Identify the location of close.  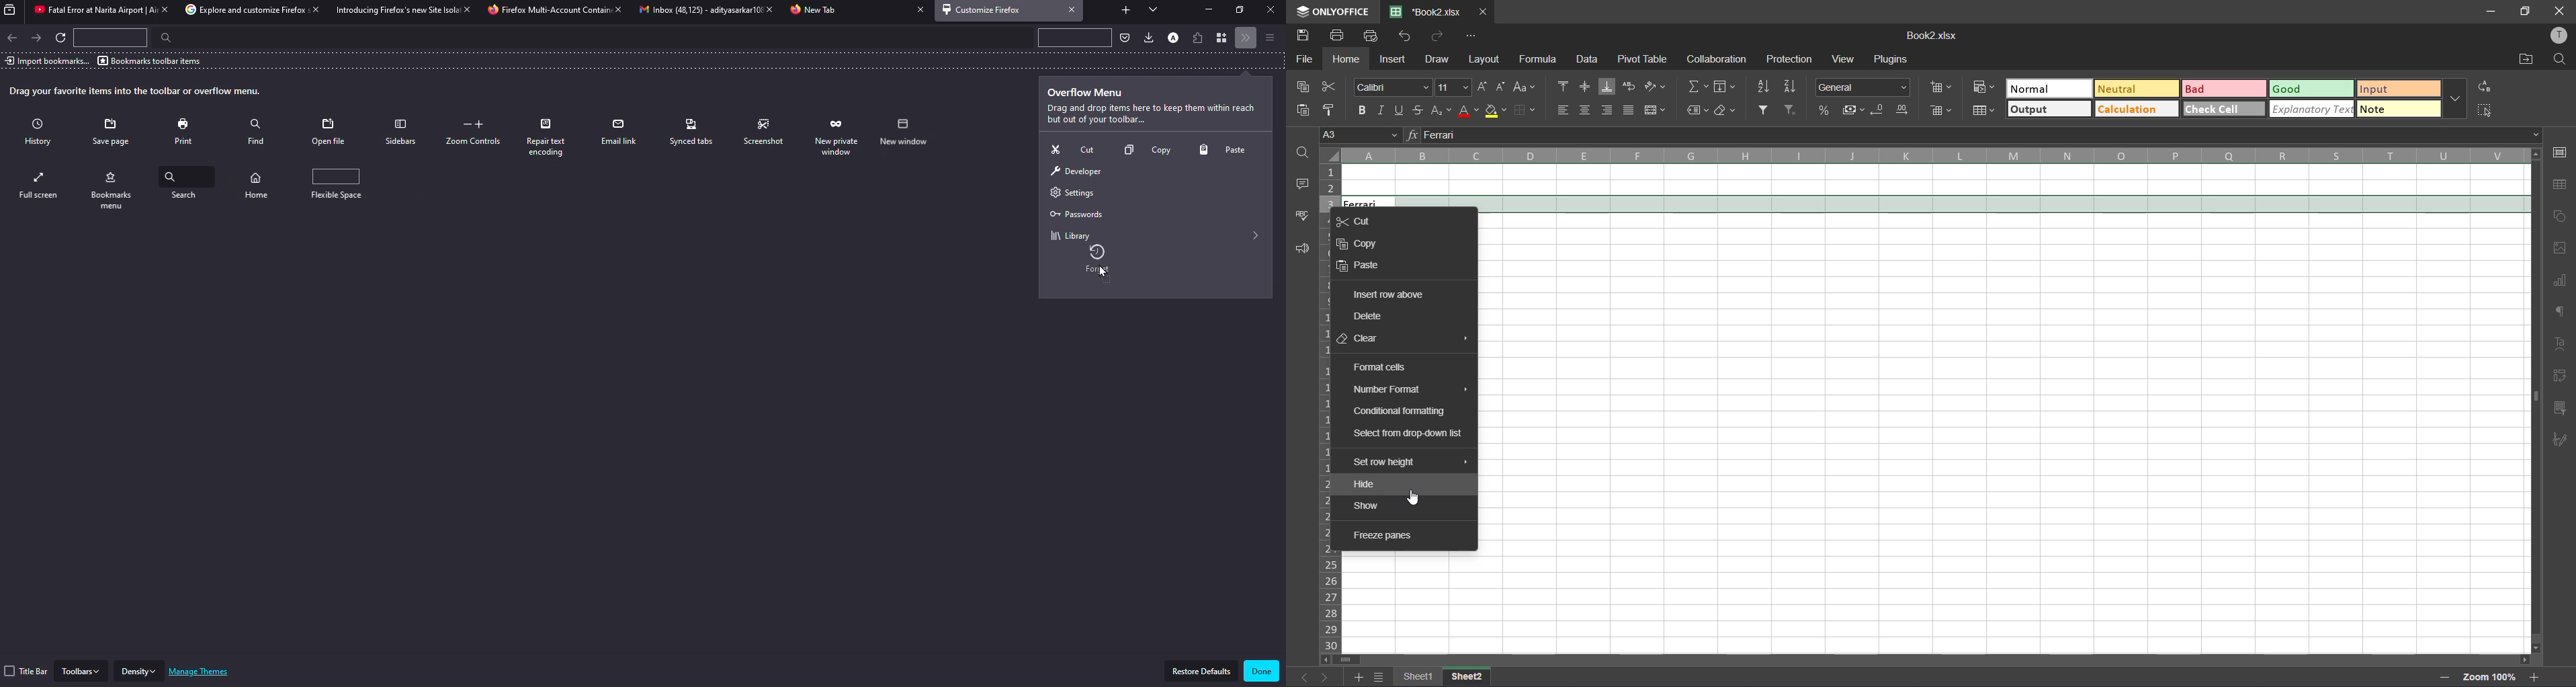
(916, 10).